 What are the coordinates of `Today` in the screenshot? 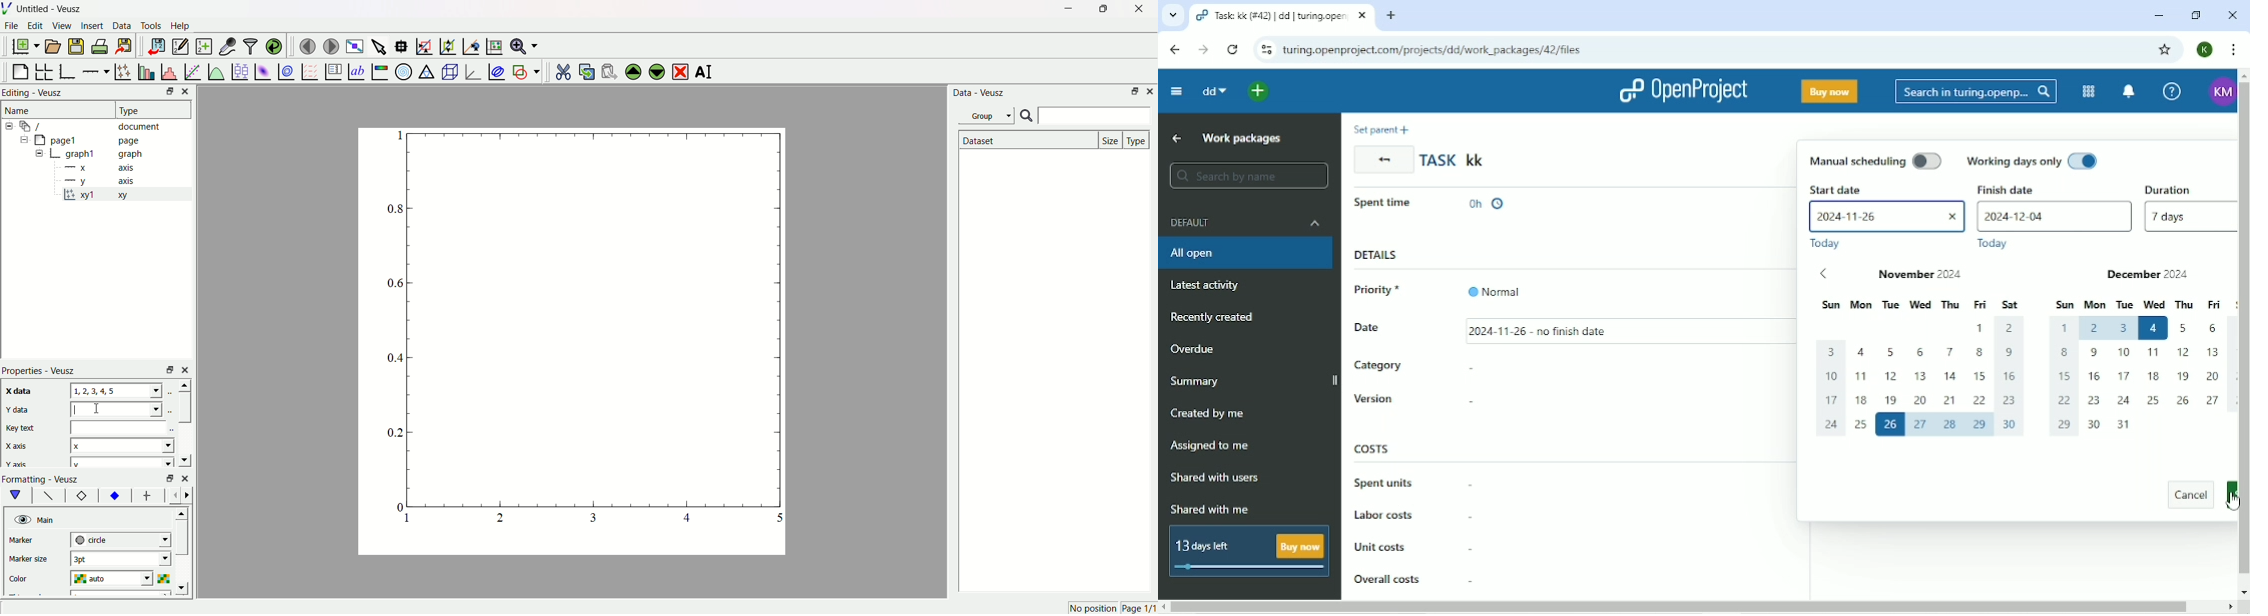 It's located at (1832, 245).